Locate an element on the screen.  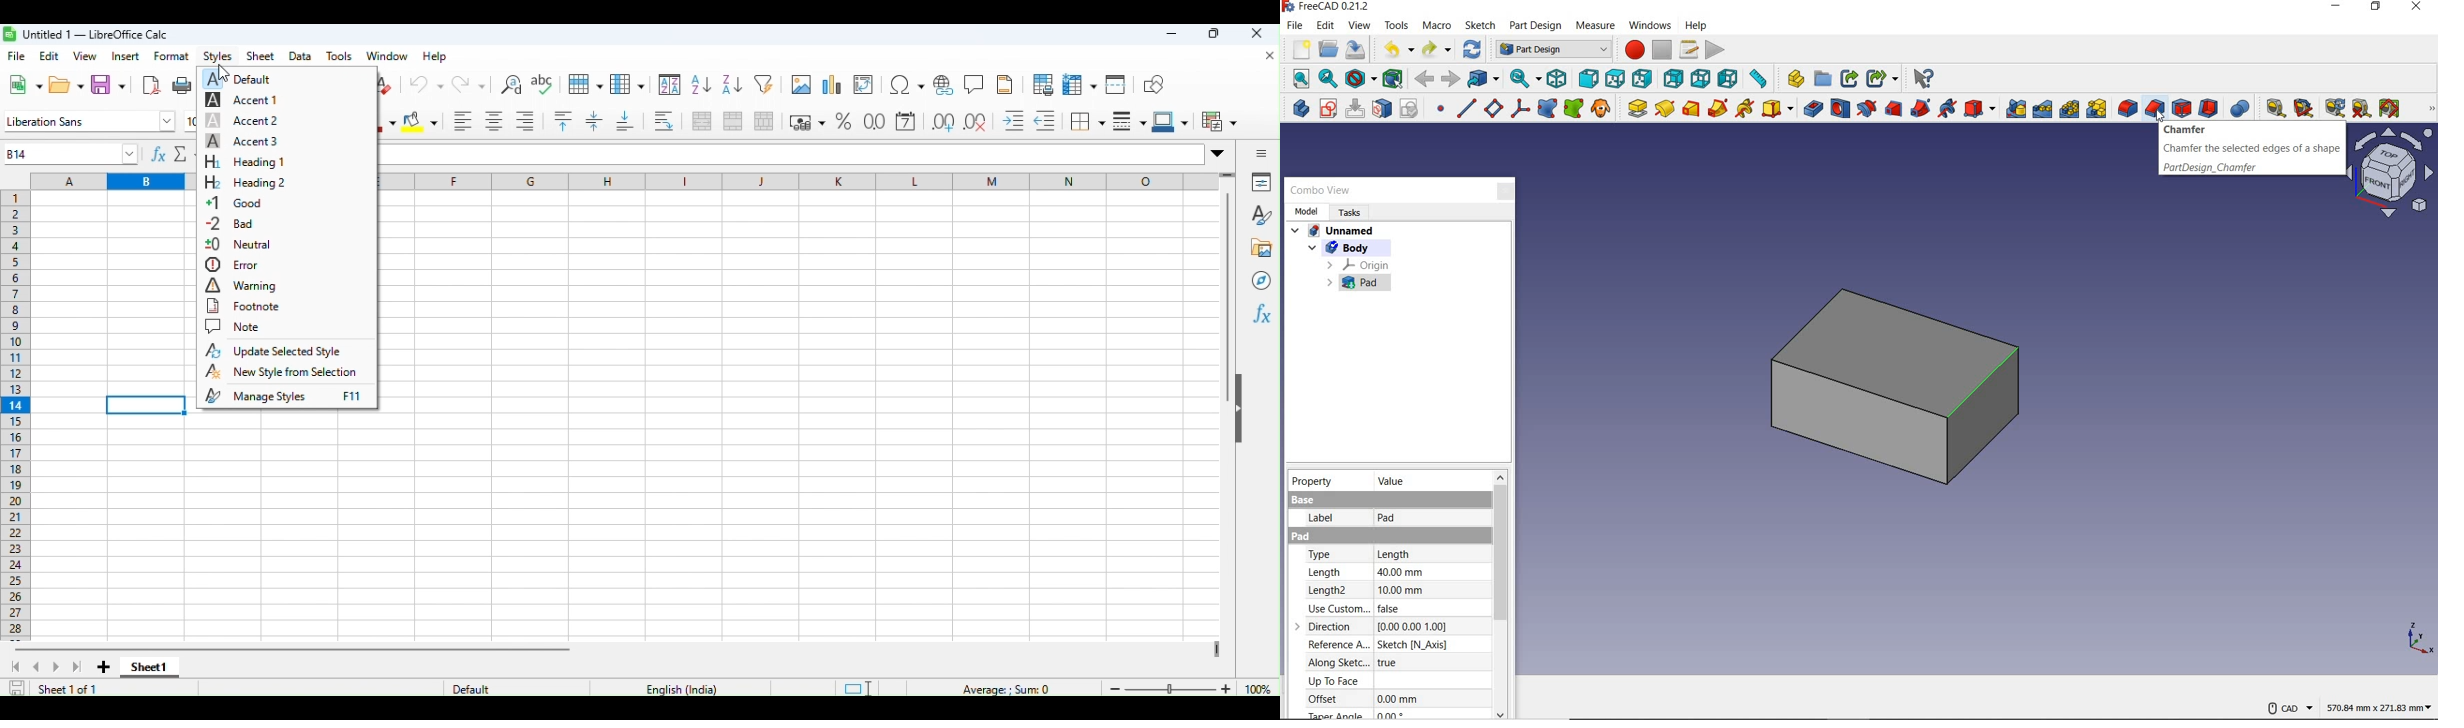
40.00mm is located at coordinates (1401, 572).